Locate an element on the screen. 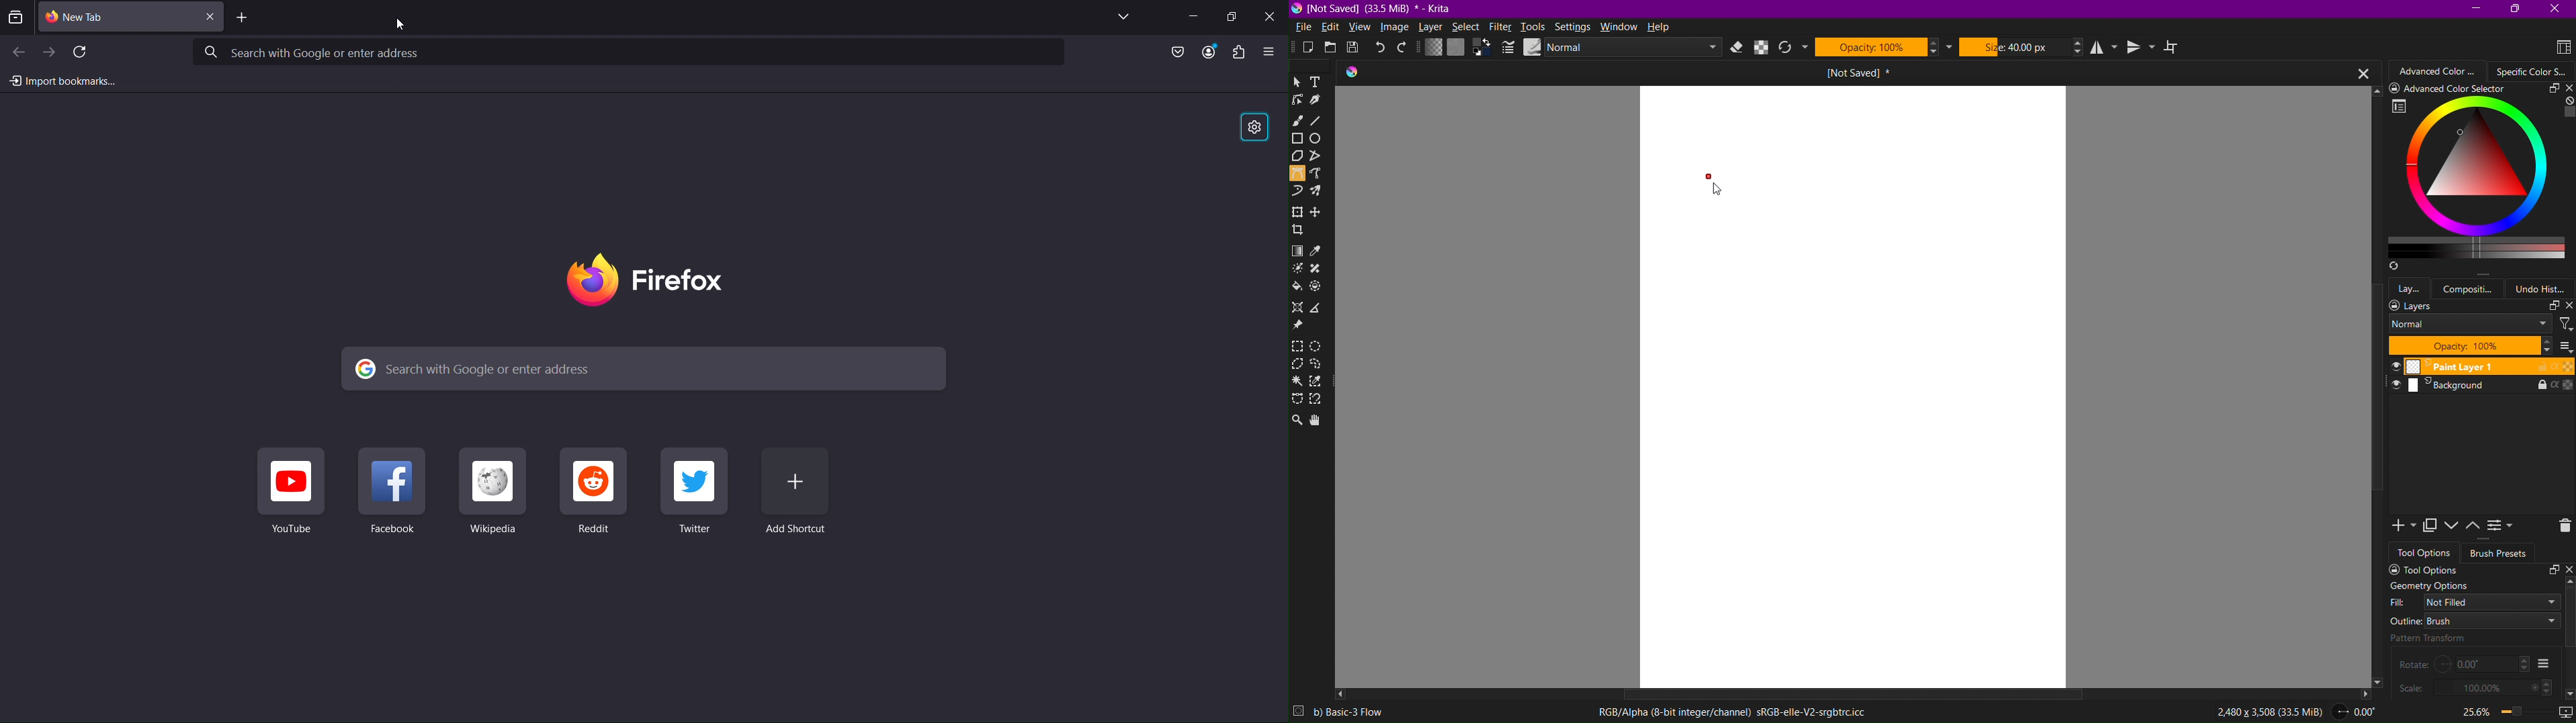  Freehand Selection Tool is located at coordinates (1321, 366).